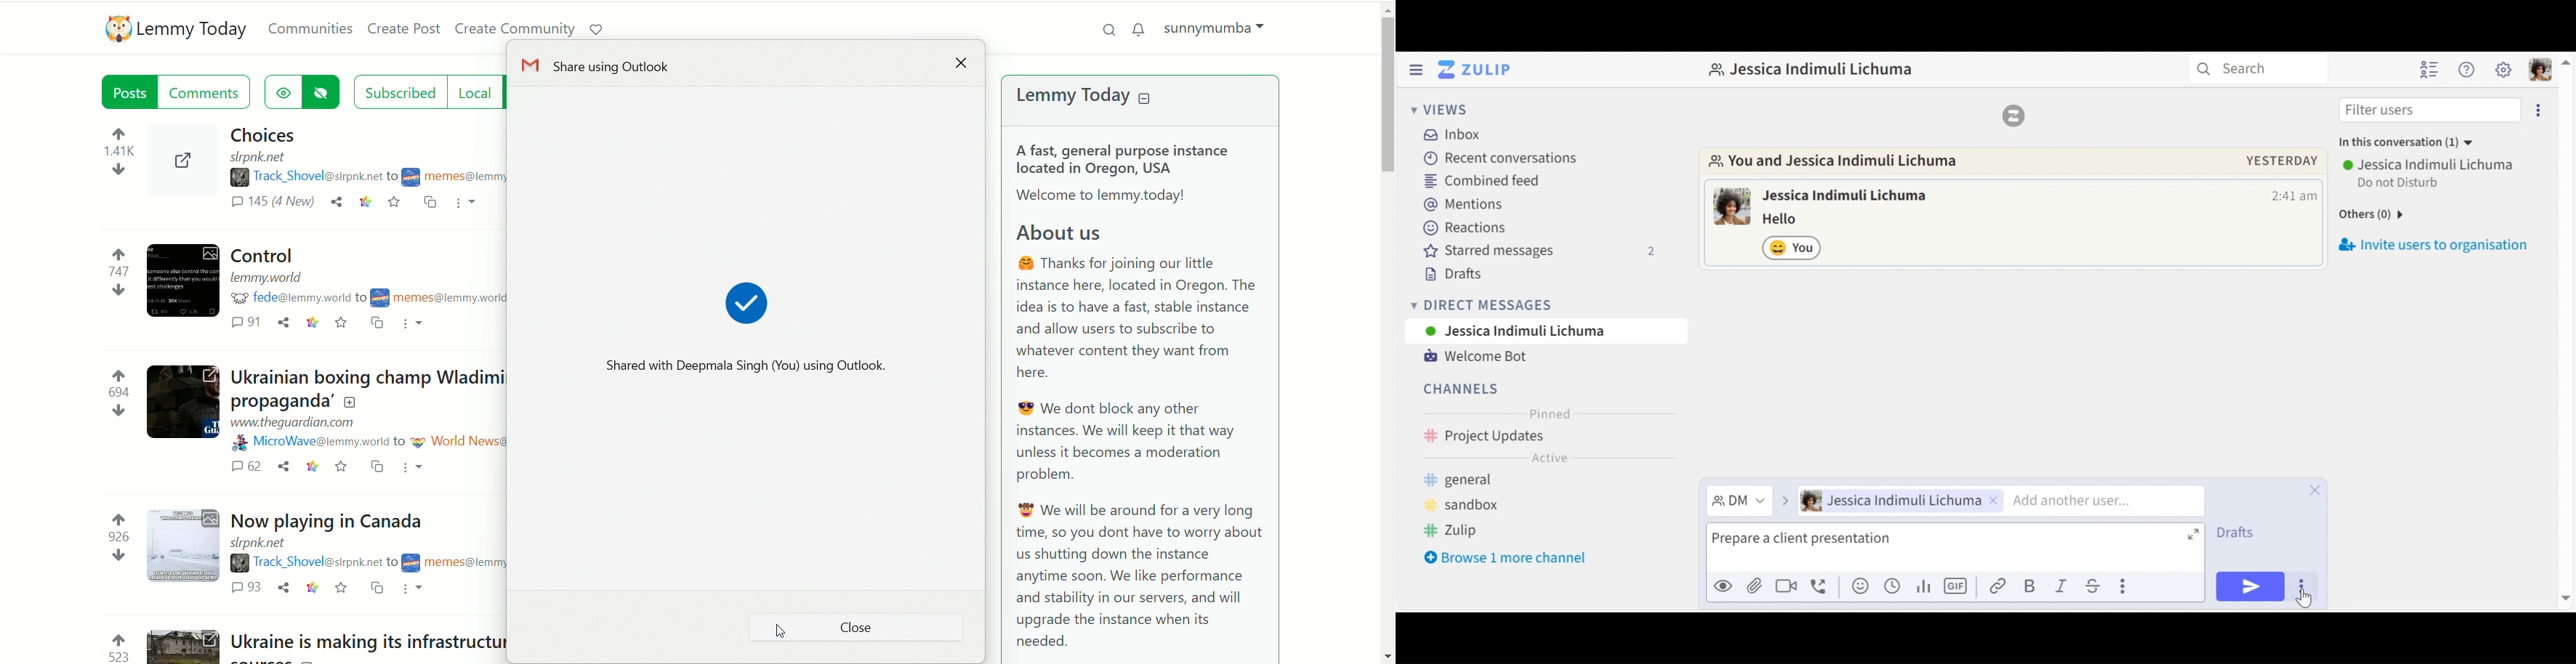  I want to click on search, so click(1103, 30).